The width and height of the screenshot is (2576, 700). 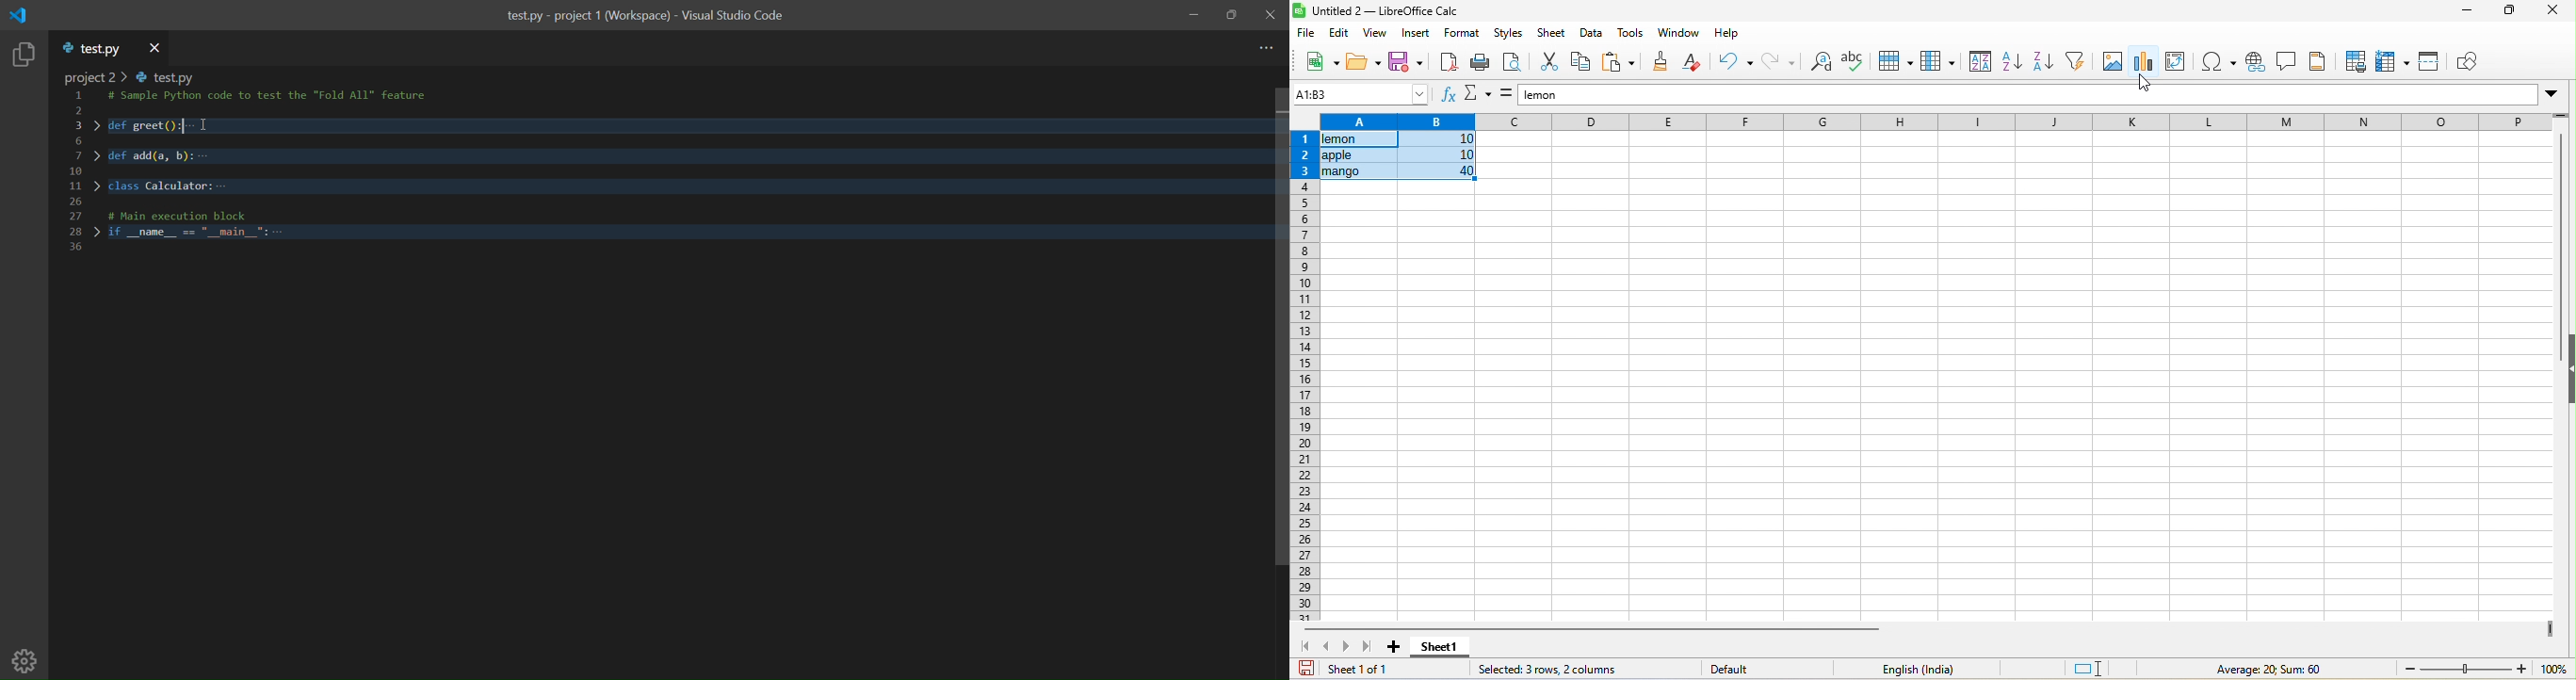 What do you see at coordinates (2076, 64) in the screenshot?
I see `auto filter` at bounding box center [2076, 64].